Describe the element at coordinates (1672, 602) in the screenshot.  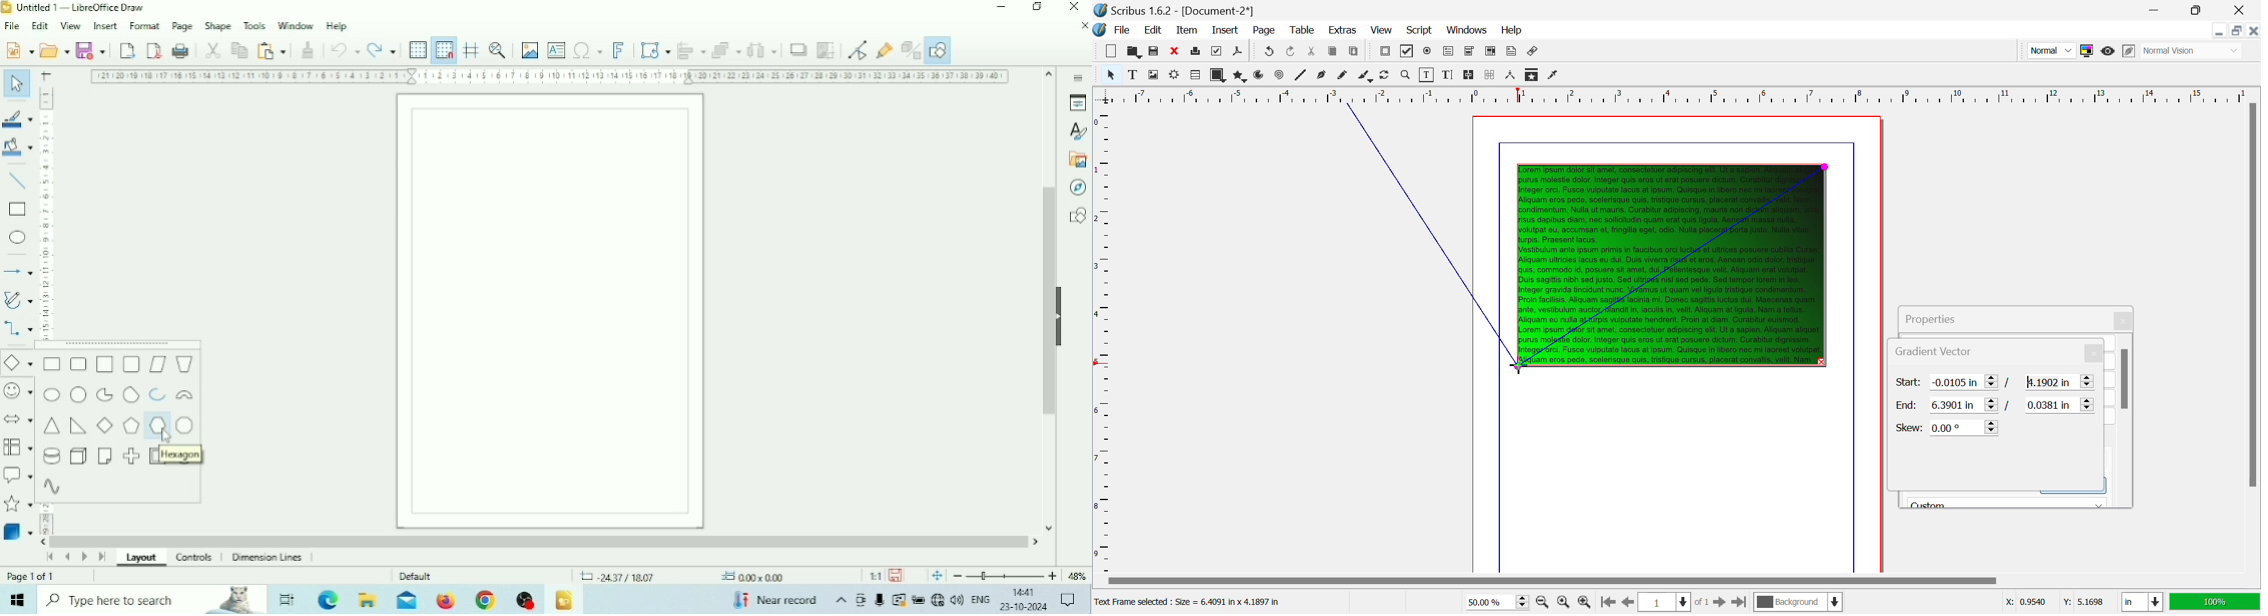
I see `Page 1 of 1` at that location.